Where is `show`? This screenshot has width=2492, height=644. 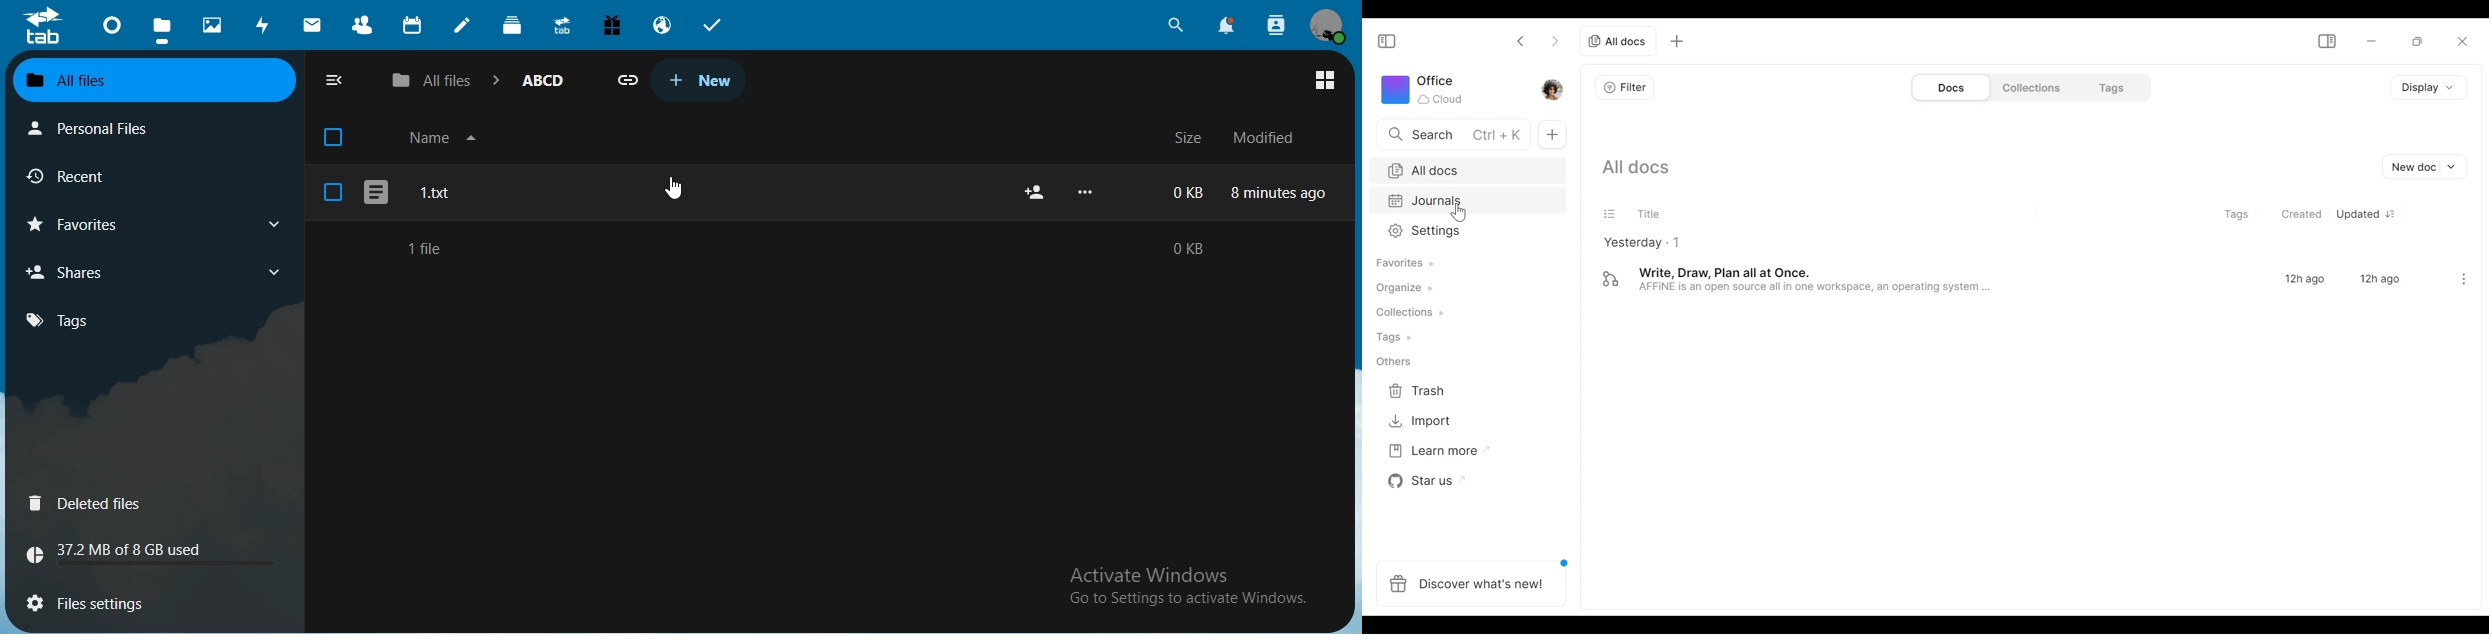 show is located at coordinates (273, 226).